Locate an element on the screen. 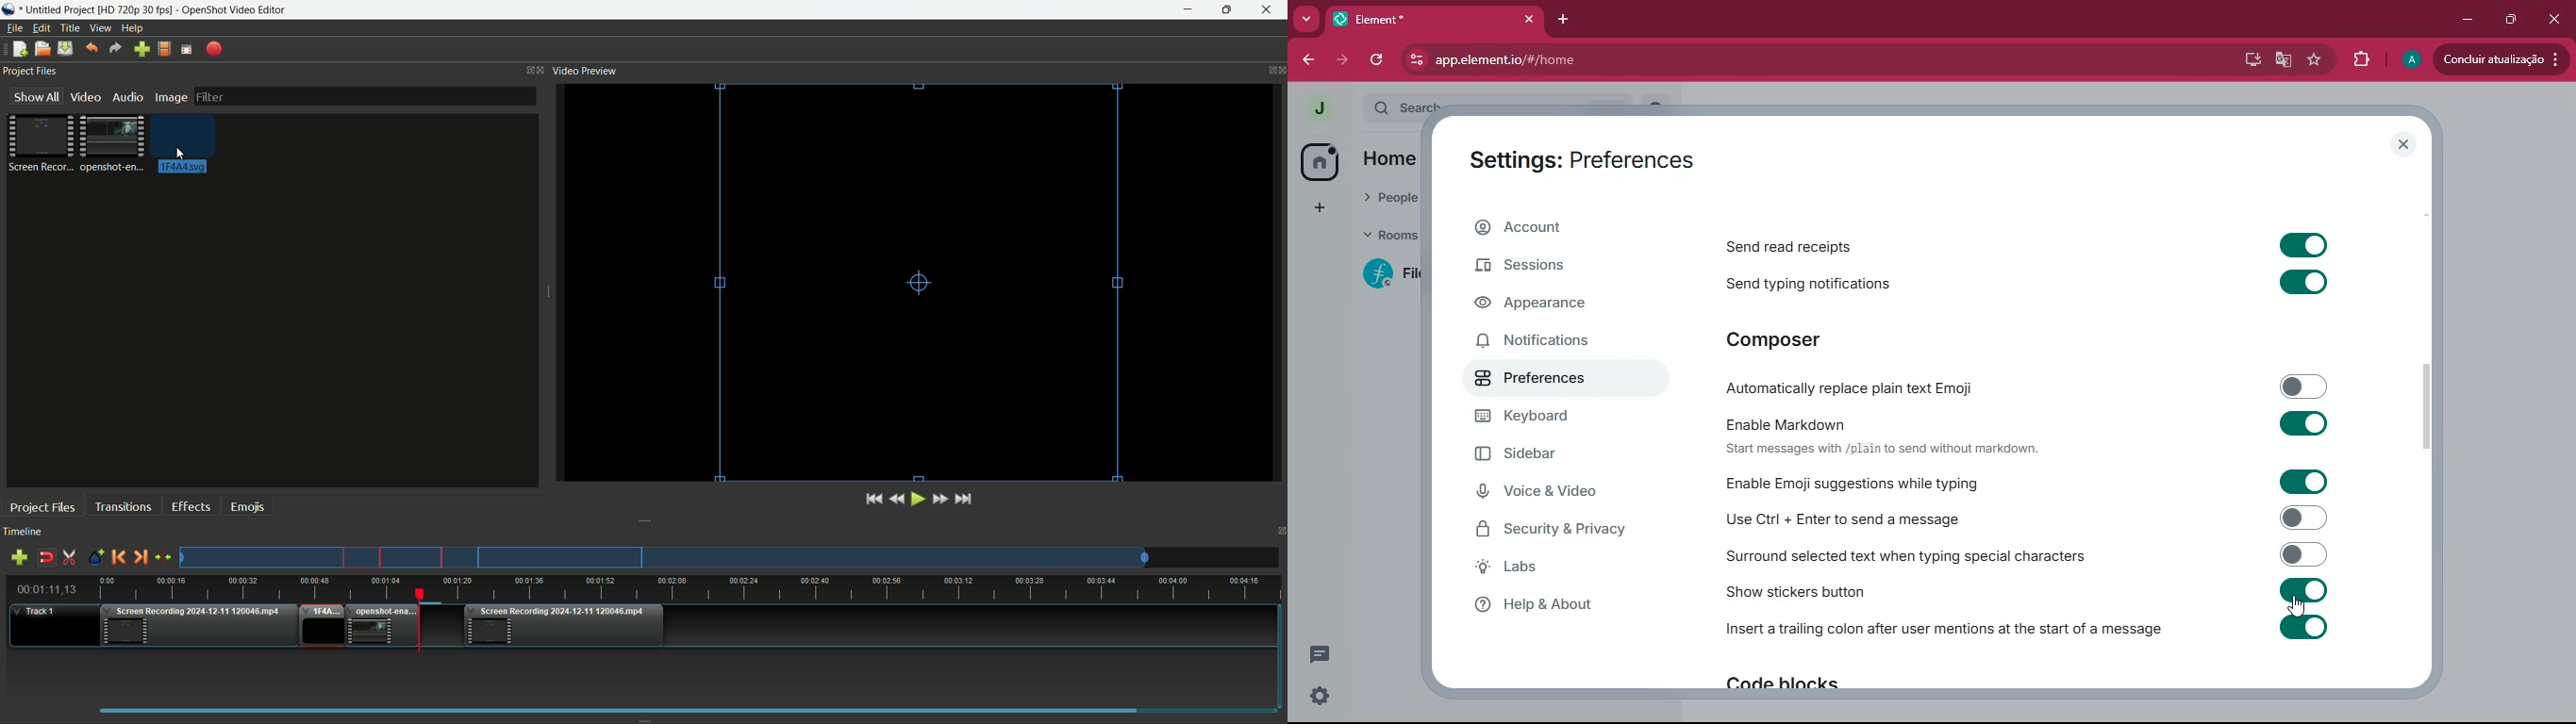 Image resolution: width=2576 pixels, height=728 pixels. Send typing notifications is located at coordinates (2036, 284).